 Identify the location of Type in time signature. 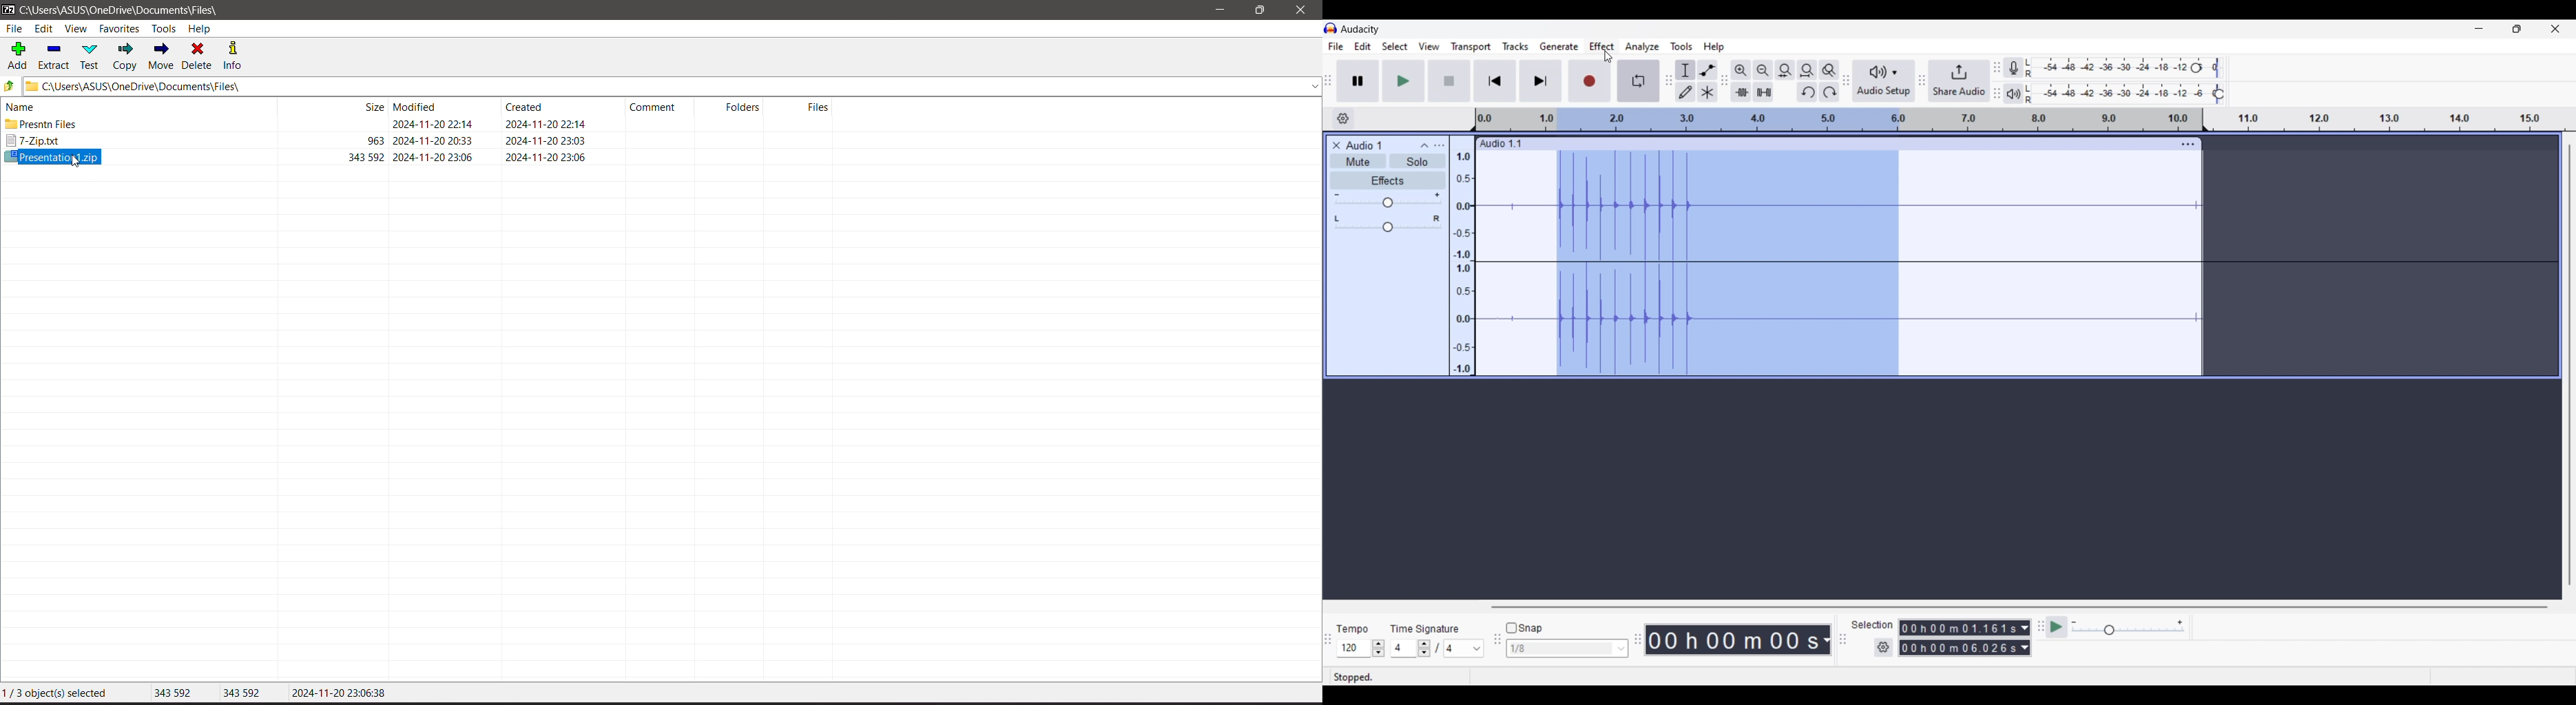
(1403, 648).